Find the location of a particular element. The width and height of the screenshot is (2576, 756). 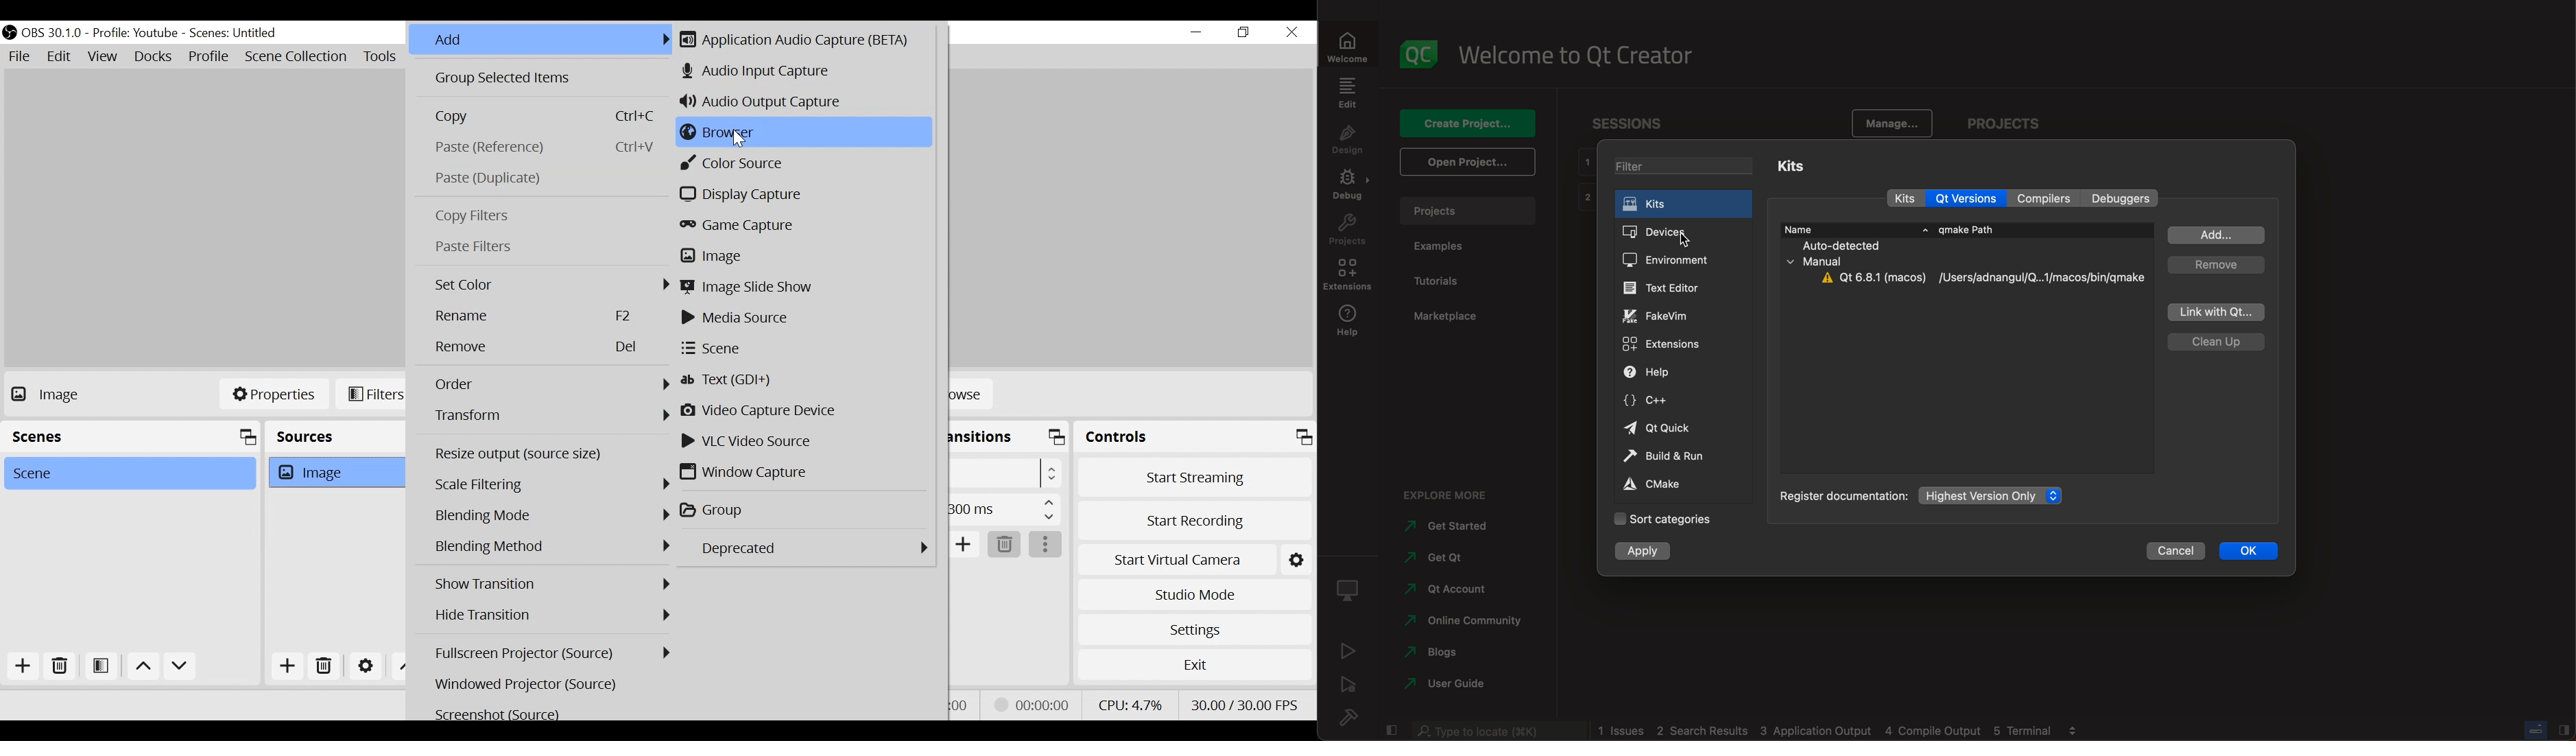

View is located at coordinates (102, 58).